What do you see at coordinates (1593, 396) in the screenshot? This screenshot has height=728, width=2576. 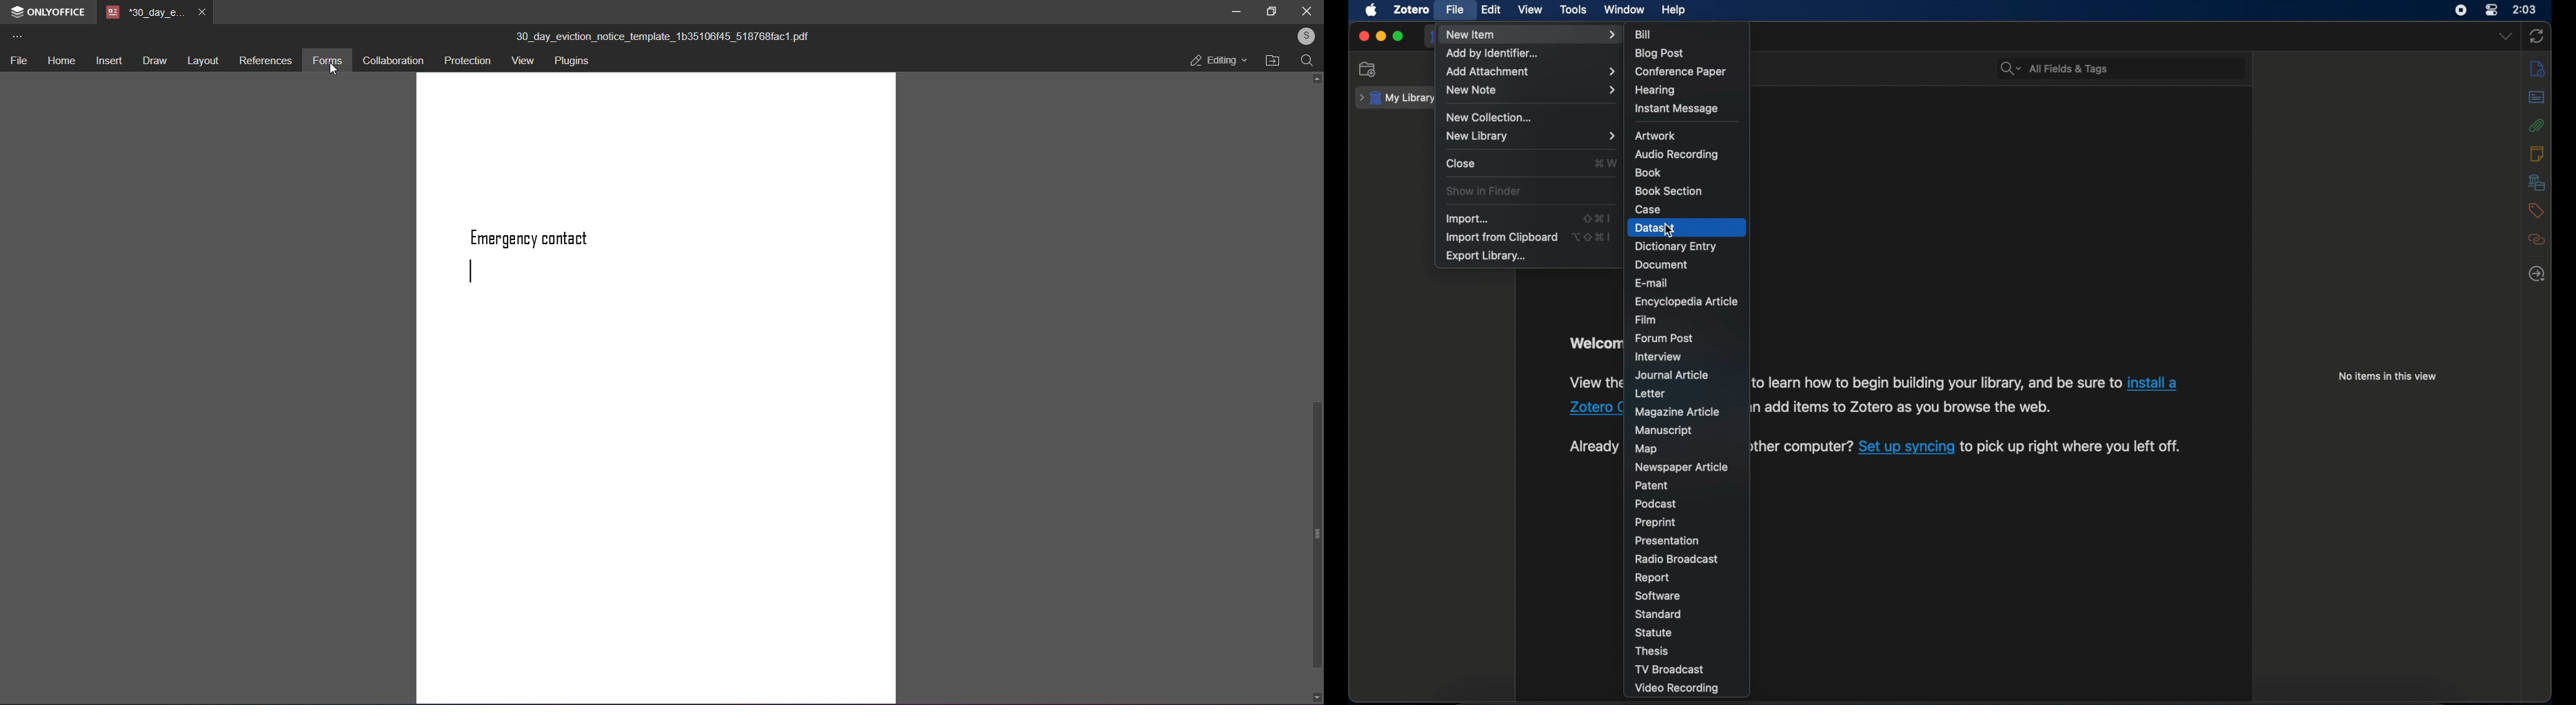 I see `obscure text` at bounding box center [1593, 396].